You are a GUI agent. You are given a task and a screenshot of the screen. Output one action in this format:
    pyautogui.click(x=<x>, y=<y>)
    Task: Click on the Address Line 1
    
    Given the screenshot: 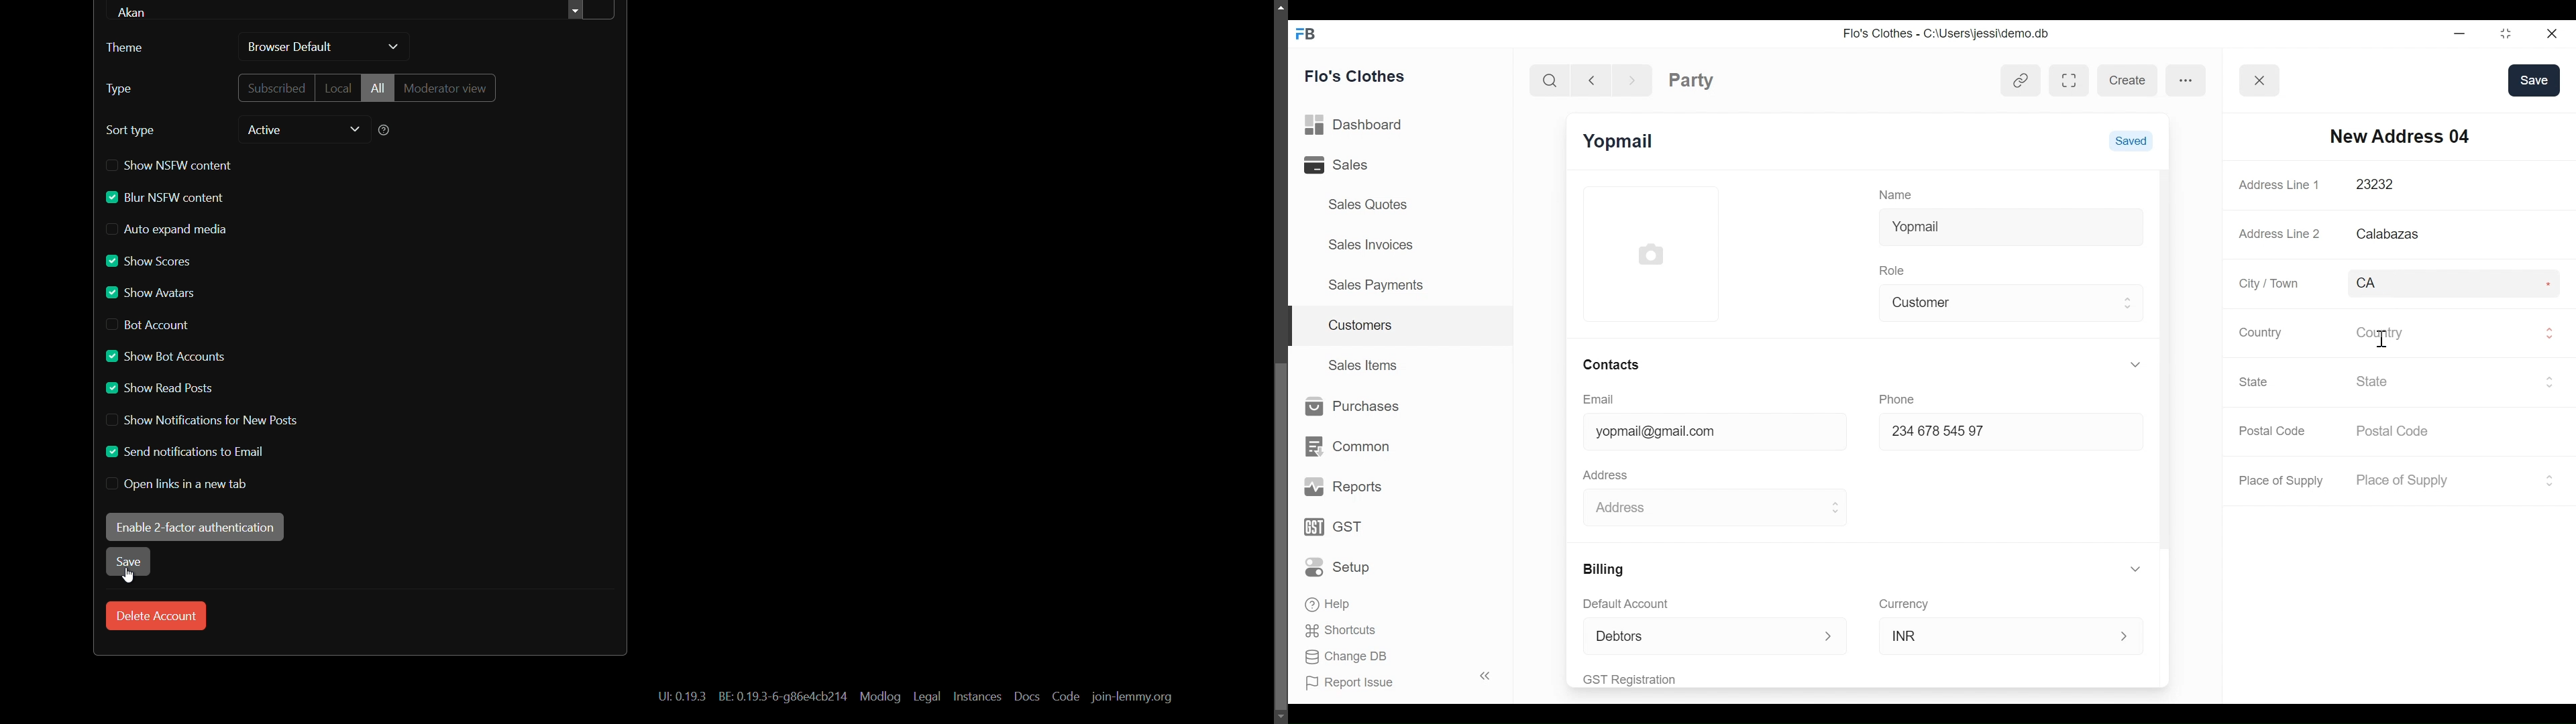 What is the action you would take?
    pyautogui.click(x=2281, y=184)
    